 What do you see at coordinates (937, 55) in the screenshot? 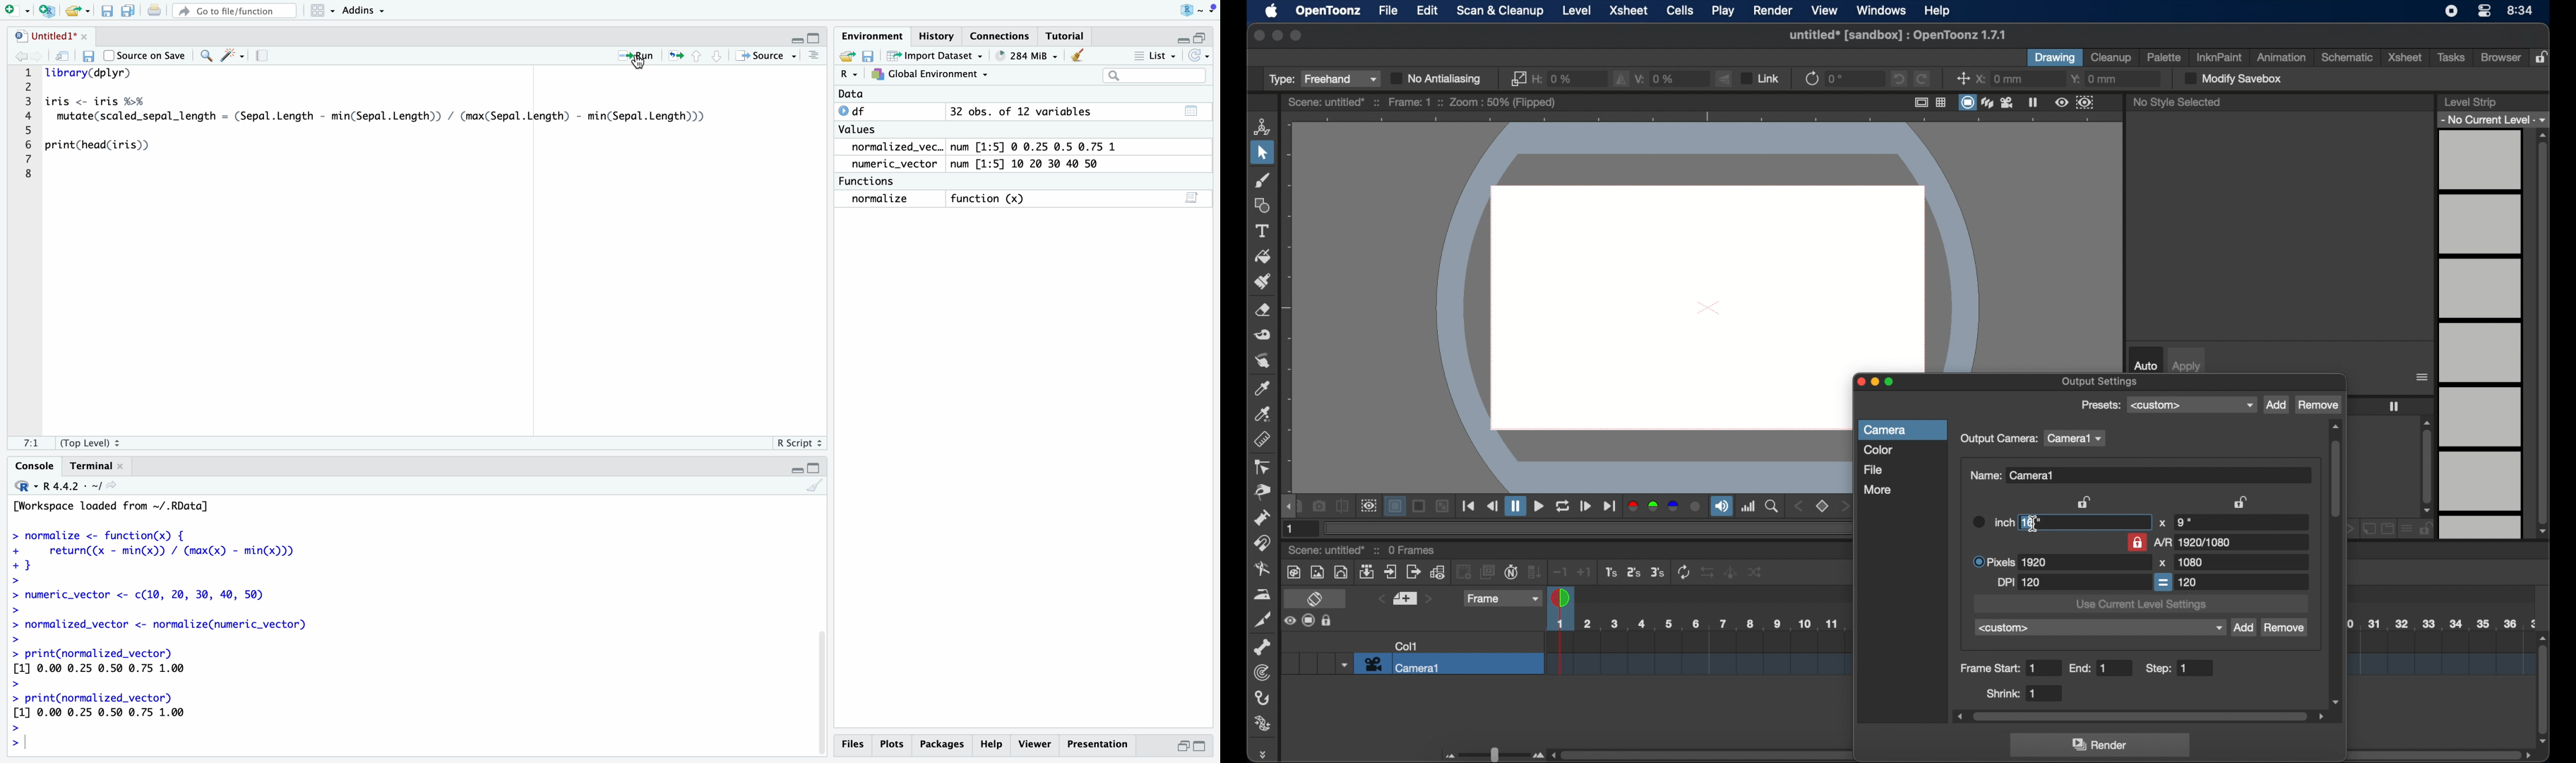
I see `Import Dataset` at bounding box center [937, 55].